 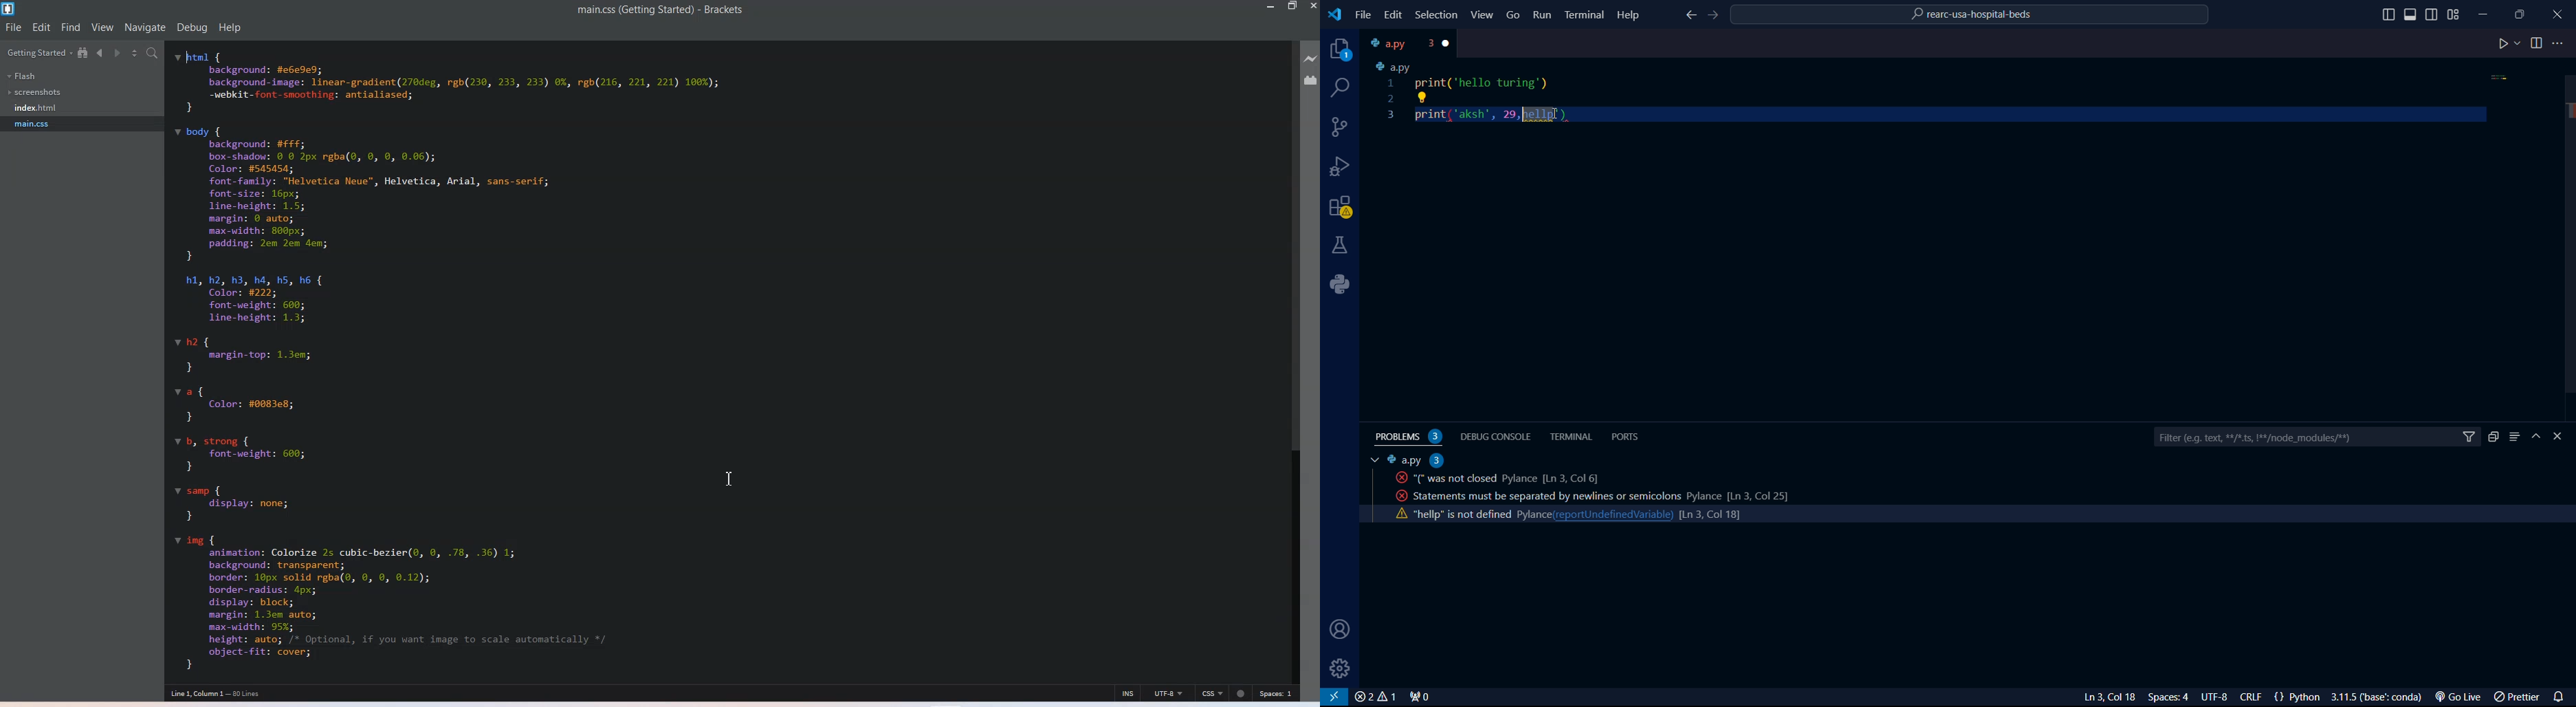 What do you see at coordinates (1514, 14) in the screenshot?
I see `Go` at bounding box center [1514, 14].